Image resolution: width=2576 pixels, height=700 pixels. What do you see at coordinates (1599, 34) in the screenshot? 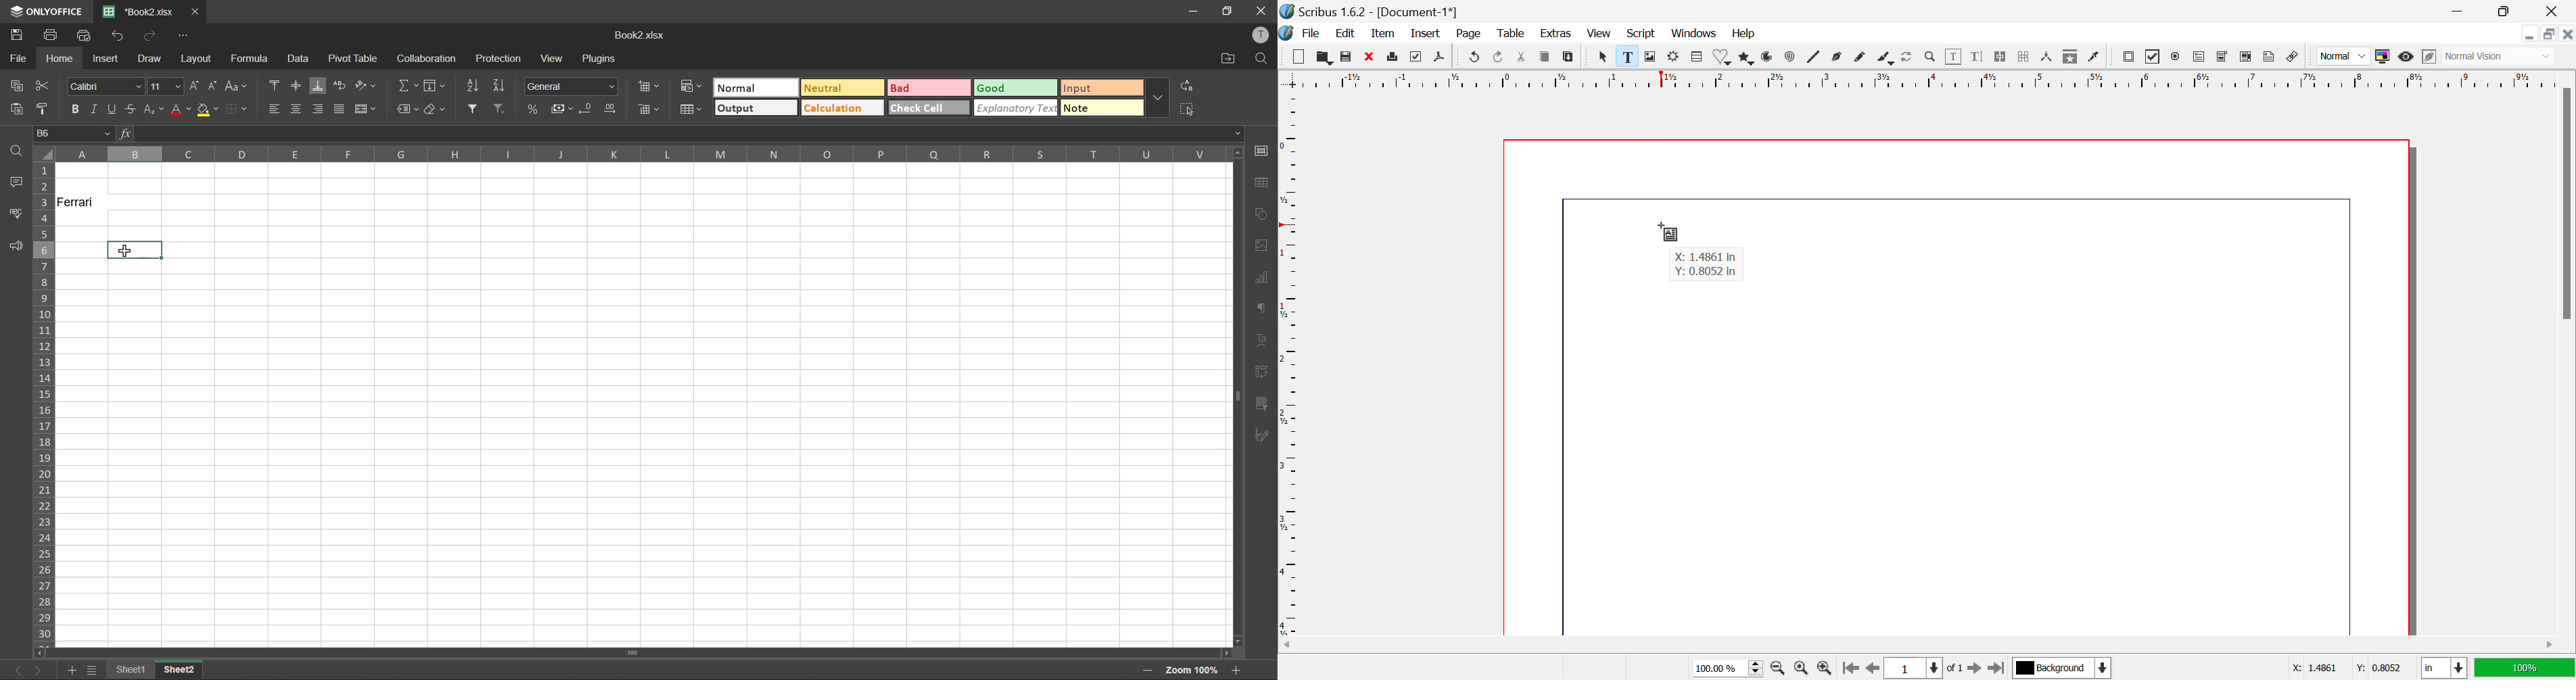
I see `View` at bounding box center [1599, 34].